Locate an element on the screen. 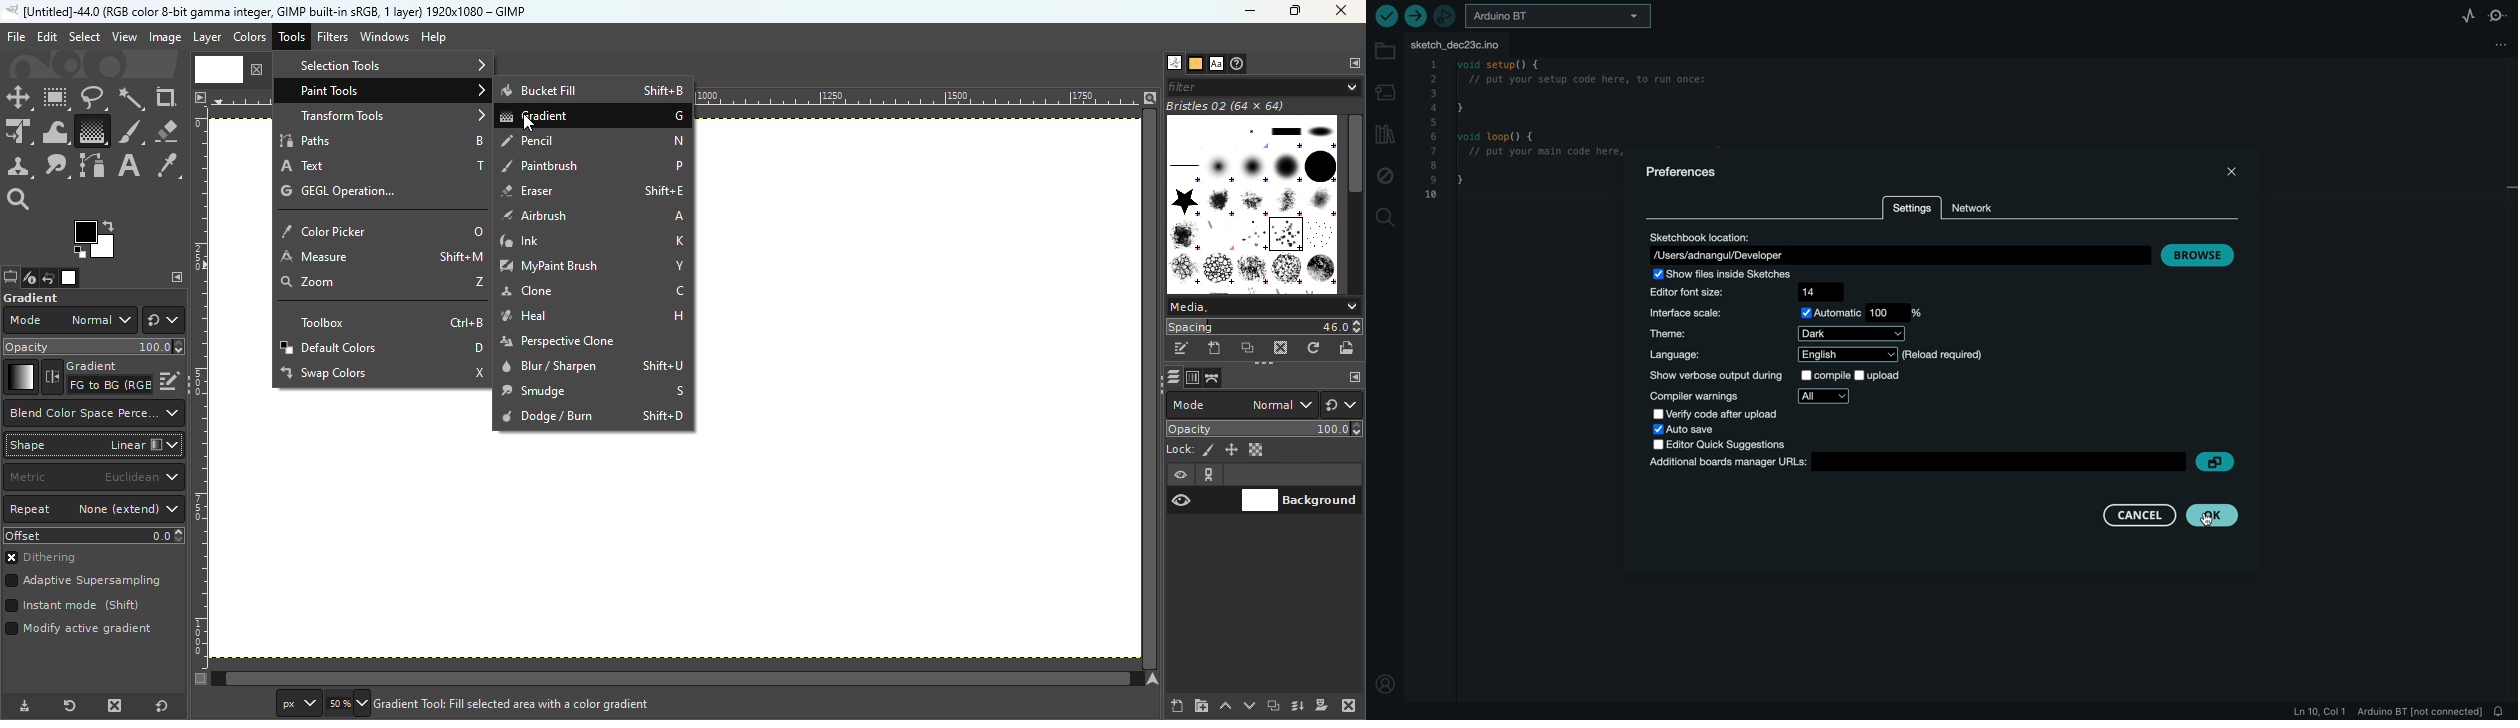  Paint brush tool is located at coordinates (130, 130).